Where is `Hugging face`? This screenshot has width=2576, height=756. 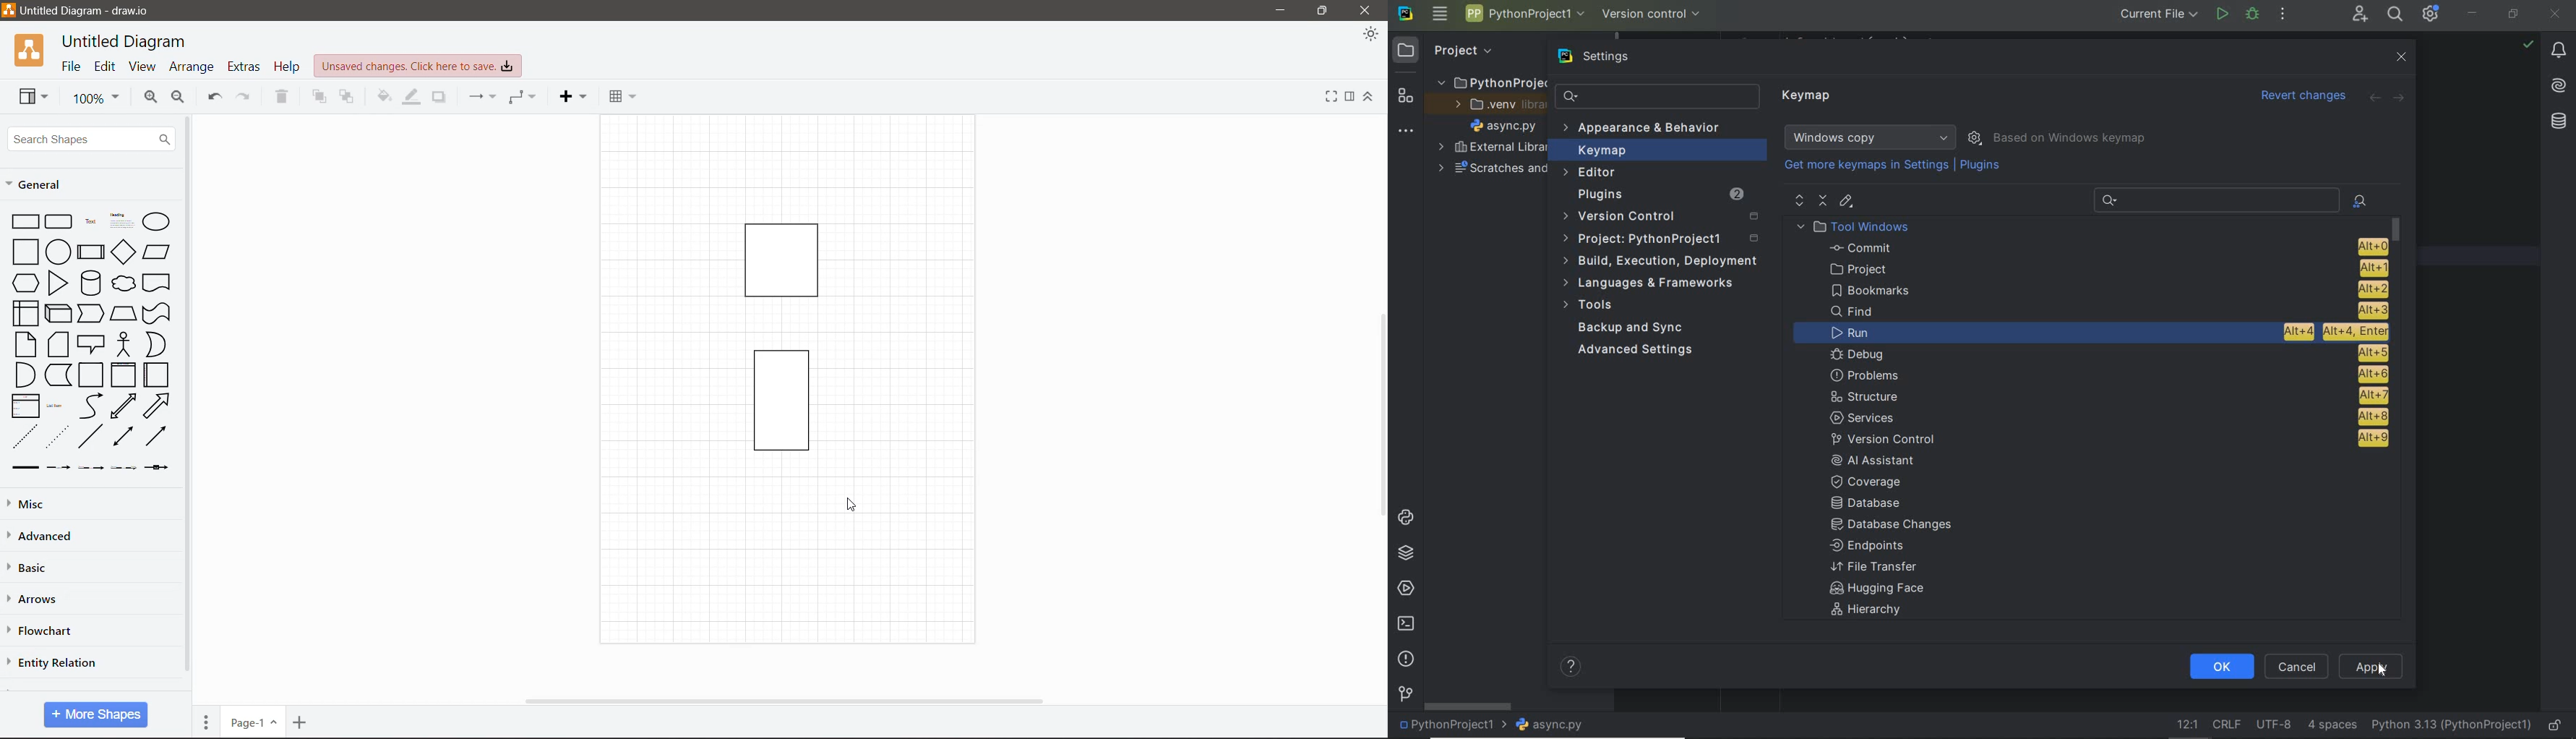
Hugging face is located at coordinates (1872, 590).